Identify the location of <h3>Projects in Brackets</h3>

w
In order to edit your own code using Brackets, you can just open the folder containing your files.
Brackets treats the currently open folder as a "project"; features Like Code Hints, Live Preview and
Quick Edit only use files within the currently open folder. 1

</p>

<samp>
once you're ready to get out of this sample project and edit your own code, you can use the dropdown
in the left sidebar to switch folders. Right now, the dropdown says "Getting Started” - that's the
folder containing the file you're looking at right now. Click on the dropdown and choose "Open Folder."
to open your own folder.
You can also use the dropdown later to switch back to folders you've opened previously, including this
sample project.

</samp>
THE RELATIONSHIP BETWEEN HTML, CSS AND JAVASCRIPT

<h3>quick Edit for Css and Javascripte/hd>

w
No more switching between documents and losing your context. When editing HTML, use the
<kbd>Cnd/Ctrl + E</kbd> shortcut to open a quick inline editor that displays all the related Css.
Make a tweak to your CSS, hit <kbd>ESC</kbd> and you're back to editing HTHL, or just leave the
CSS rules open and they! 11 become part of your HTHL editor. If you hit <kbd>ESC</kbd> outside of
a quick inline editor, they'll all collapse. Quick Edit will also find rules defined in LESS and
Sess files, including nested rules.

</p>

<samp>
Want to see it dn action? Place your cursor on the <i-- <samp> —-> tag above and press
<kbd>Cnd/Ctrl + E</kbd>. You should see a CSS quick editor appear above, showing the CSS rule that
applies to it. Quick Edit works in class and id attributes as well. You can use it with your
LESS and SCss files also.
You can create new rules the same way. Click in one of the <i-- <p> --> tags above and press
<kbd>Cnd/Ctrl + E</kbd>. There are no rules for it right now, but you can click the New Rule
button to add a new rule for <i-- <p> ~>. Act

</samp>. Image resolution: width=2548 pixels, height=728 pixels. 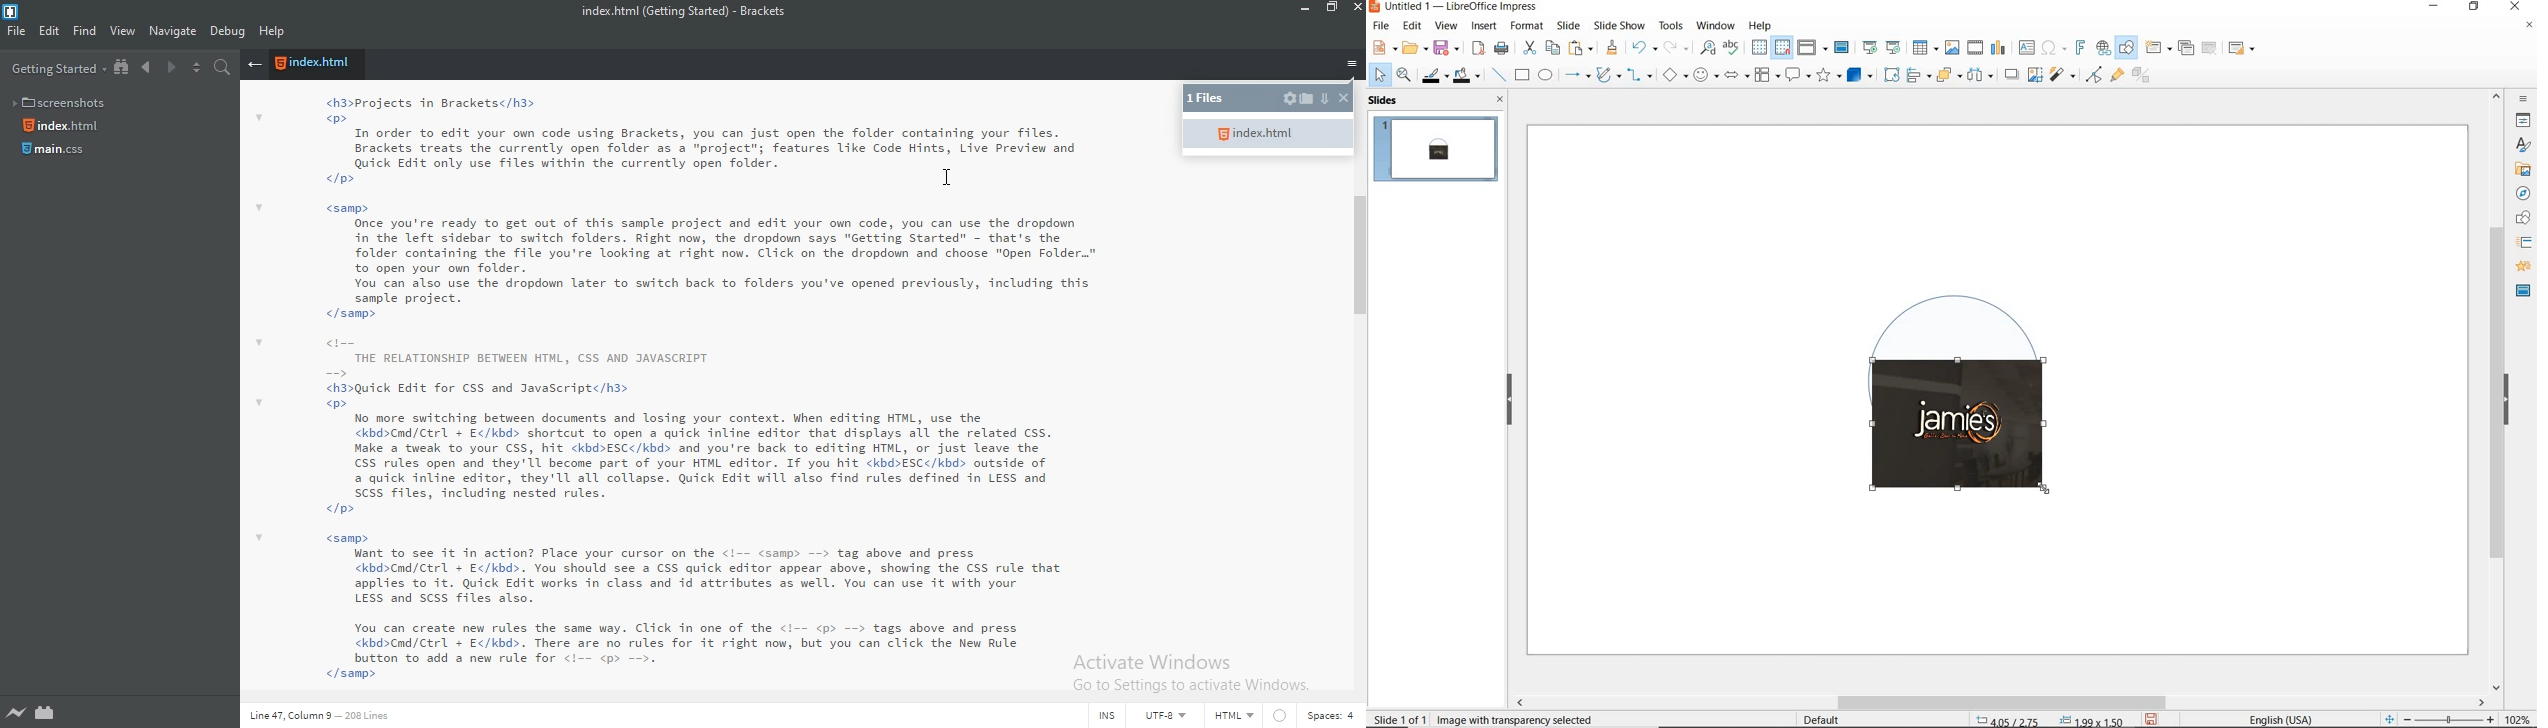
(712, 390).